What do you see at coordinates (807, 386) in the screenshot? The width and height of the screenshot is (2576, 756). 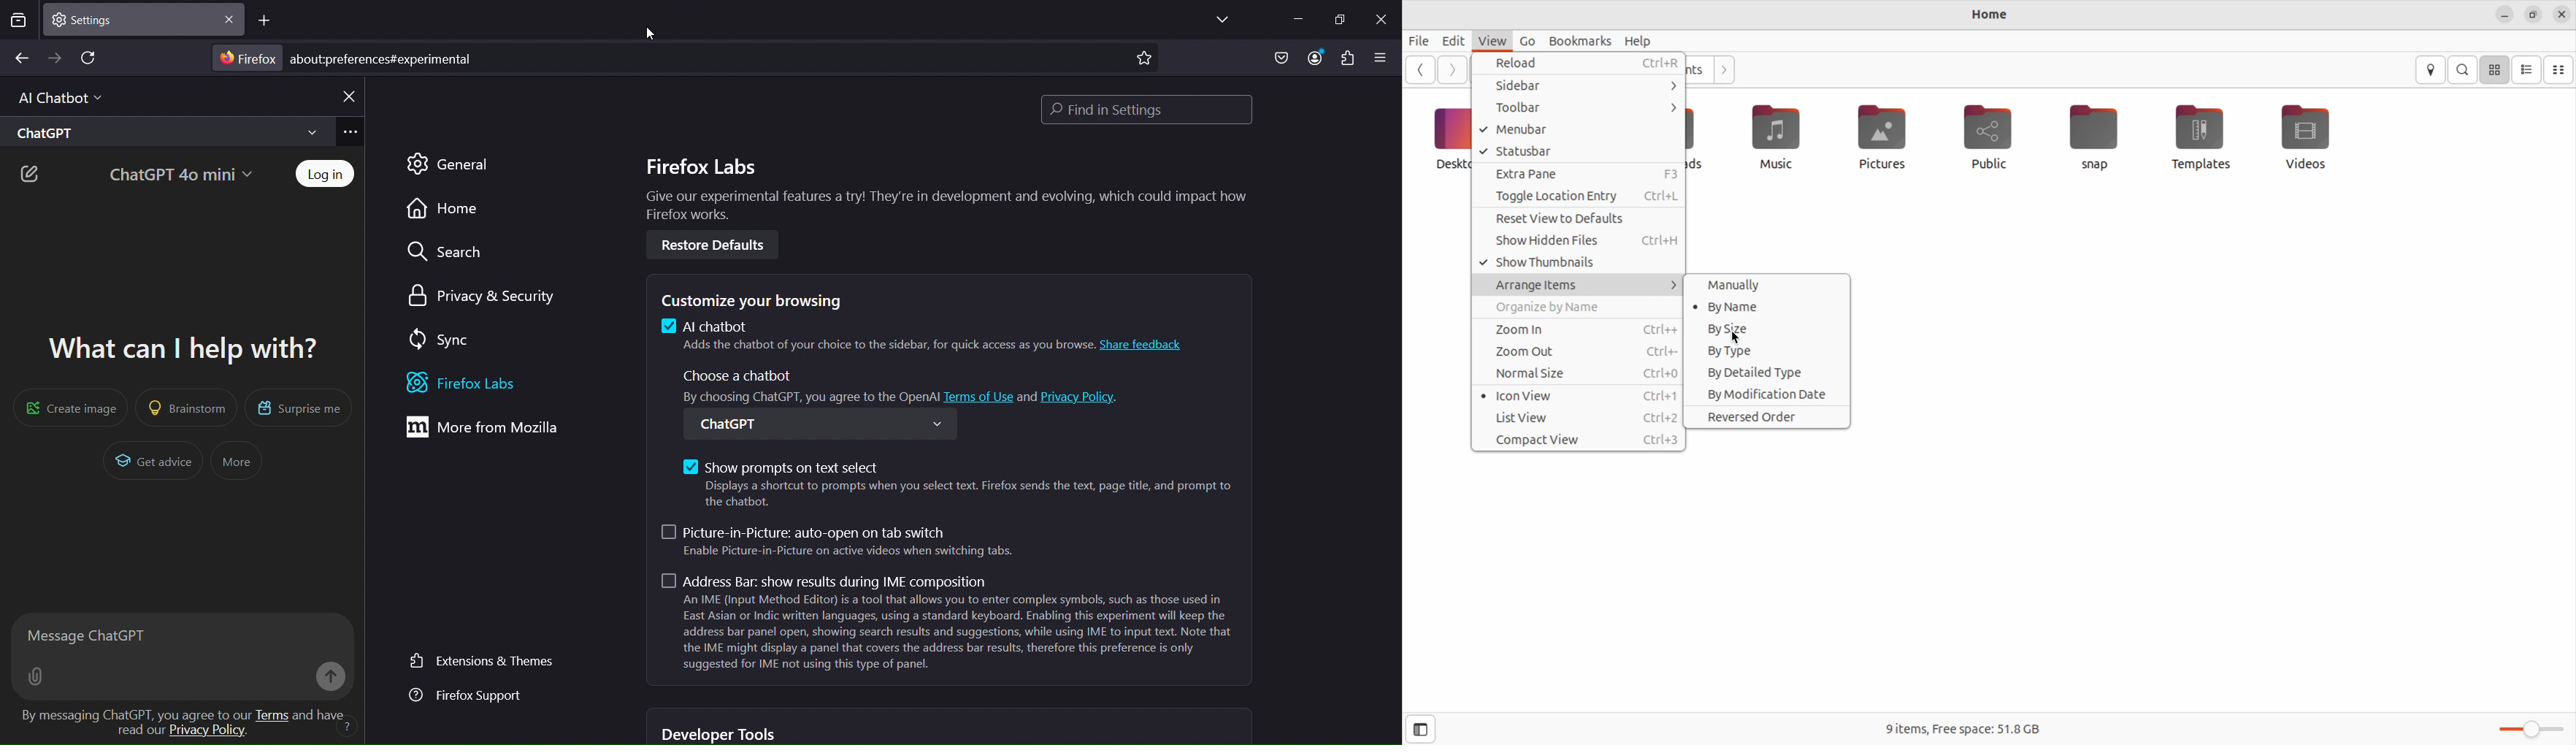 I see `Choose a chatbot. When you choose a chatbot, you agree to the provider's` at bounding box center [807, 386].